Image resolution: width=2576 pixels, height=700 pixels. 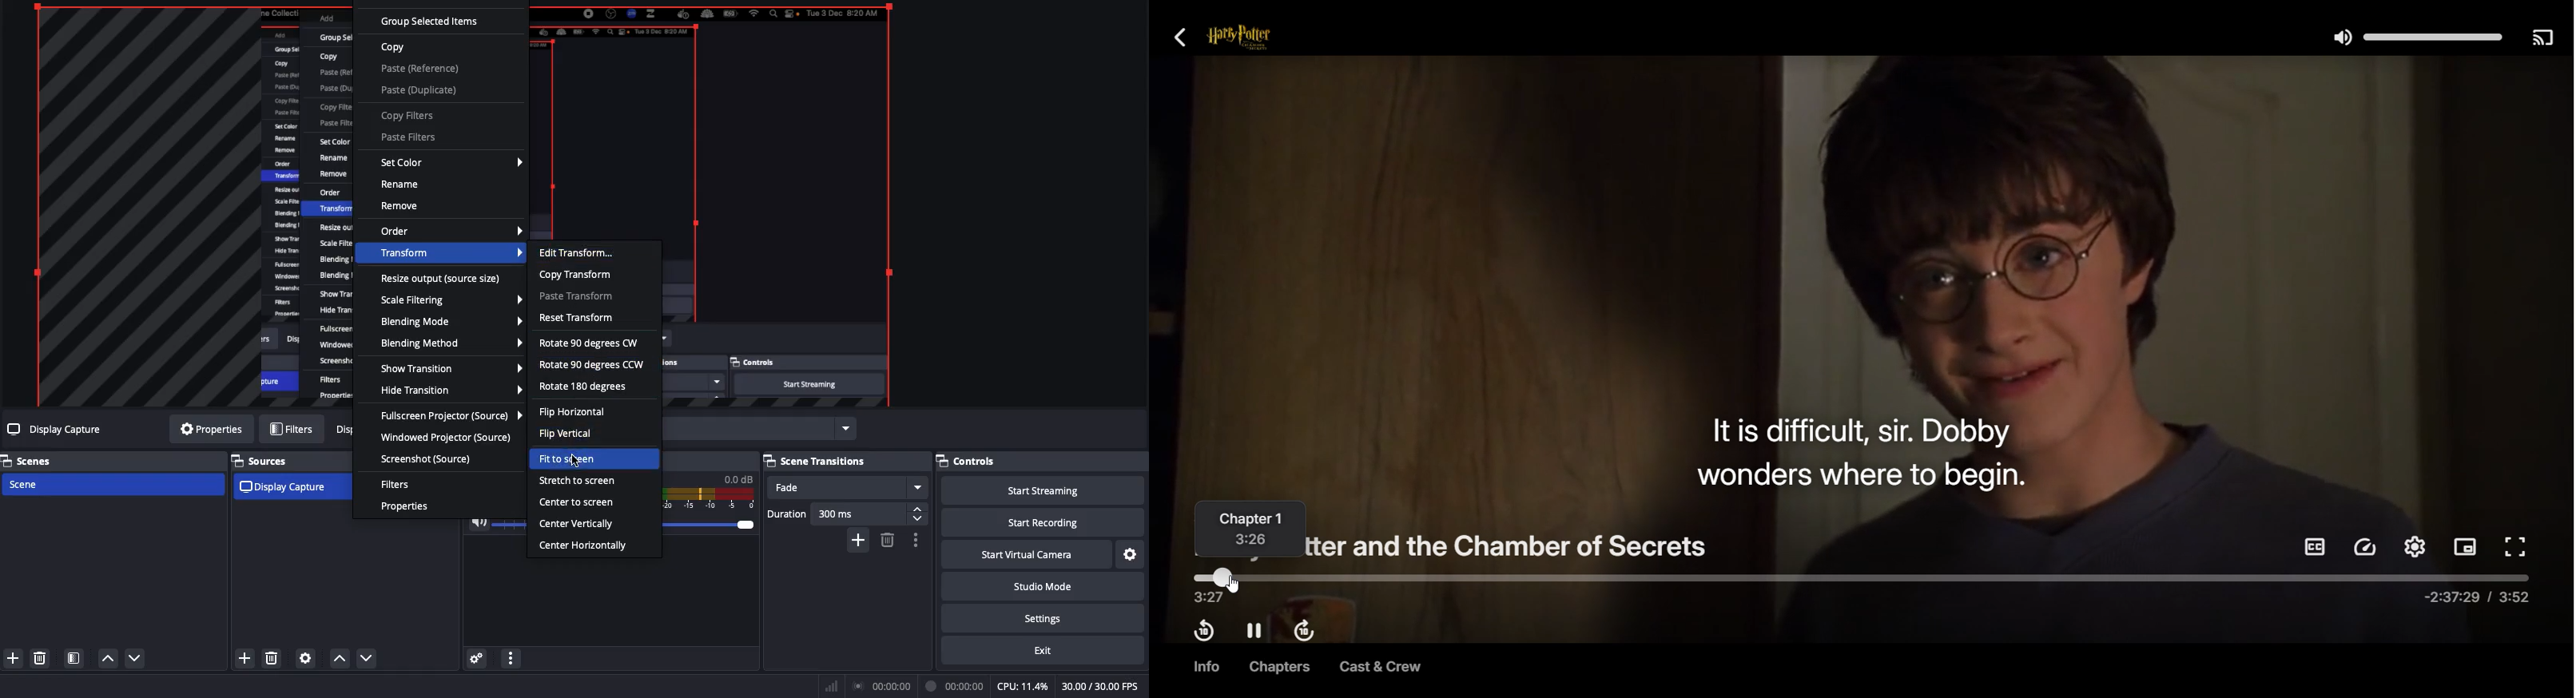 What do you see at coordinates (956, 684) in the screenshot?
I see `Recording` at bounding box center [956, 684].